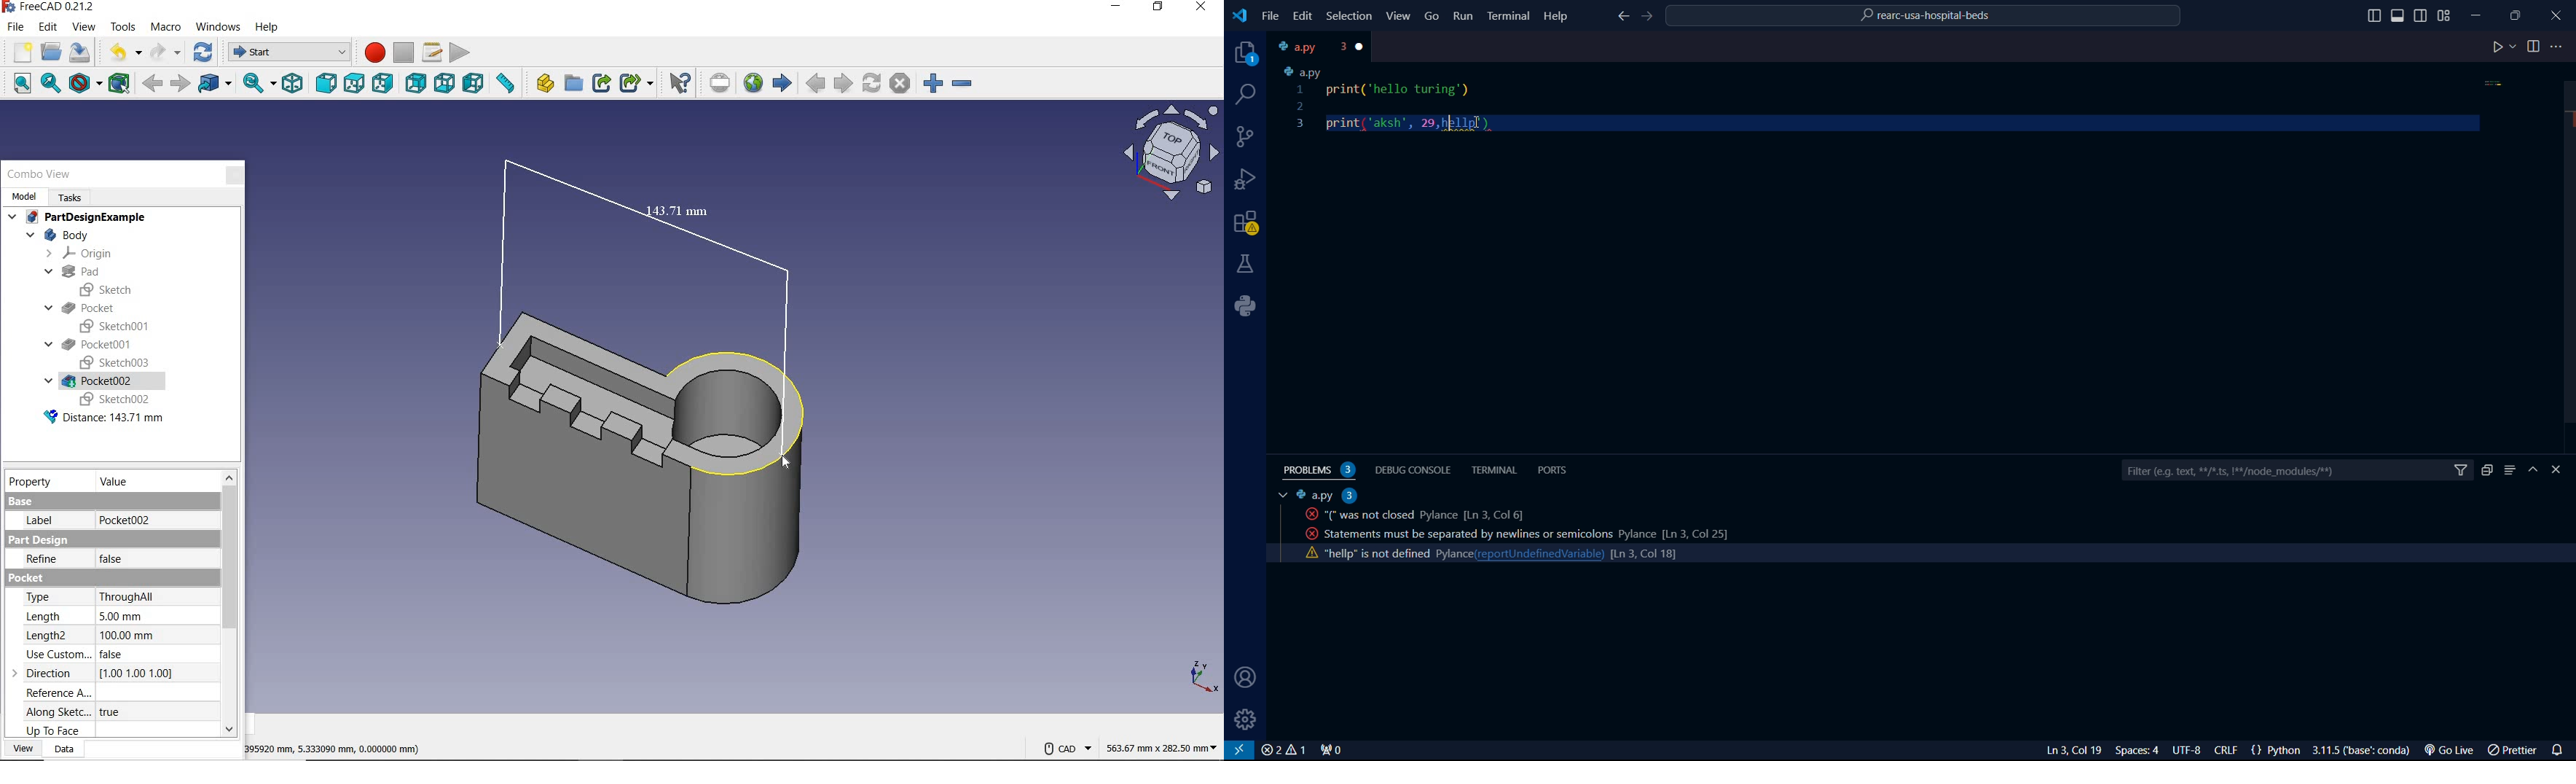 Image resolution: width=2576 pixels, height=784 pixels. What do you see at coordinates (444, 85) in the screenshot?
I see `bottom` at bounding box center [444, 85].